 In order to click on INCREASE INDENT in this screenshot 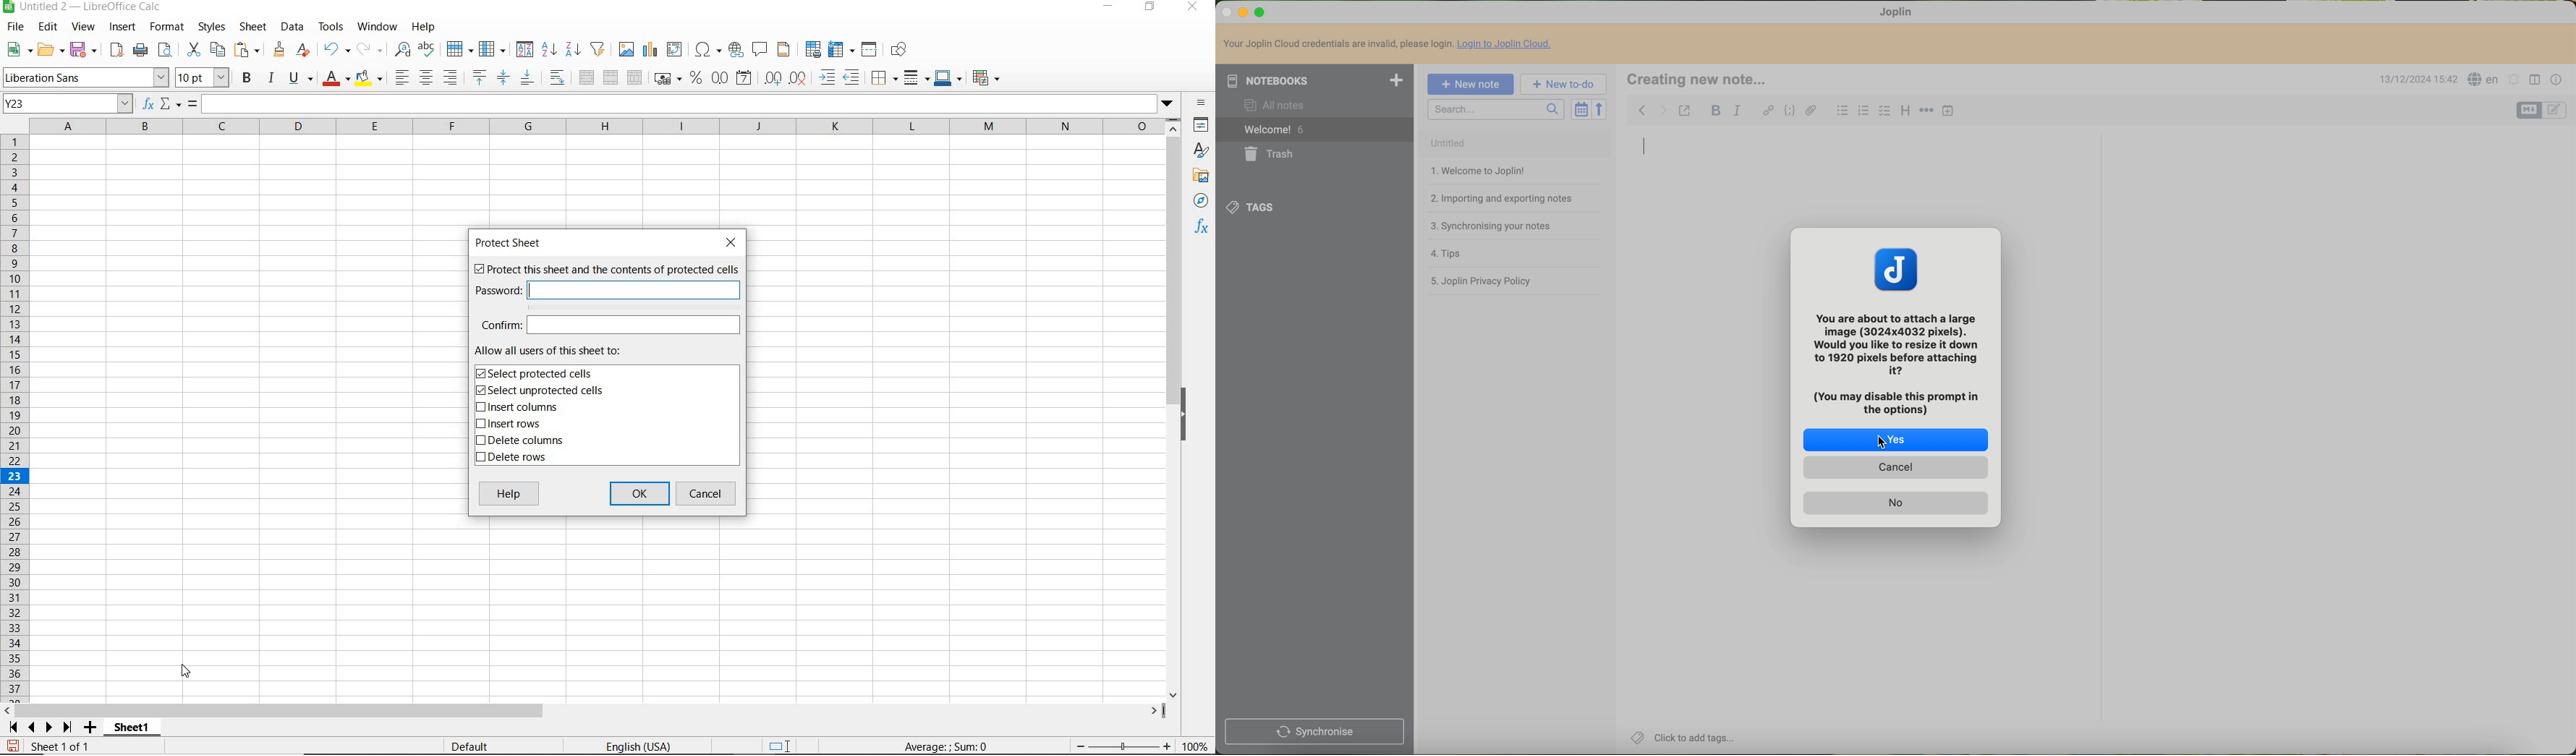, I will do `click(828, 79)`.